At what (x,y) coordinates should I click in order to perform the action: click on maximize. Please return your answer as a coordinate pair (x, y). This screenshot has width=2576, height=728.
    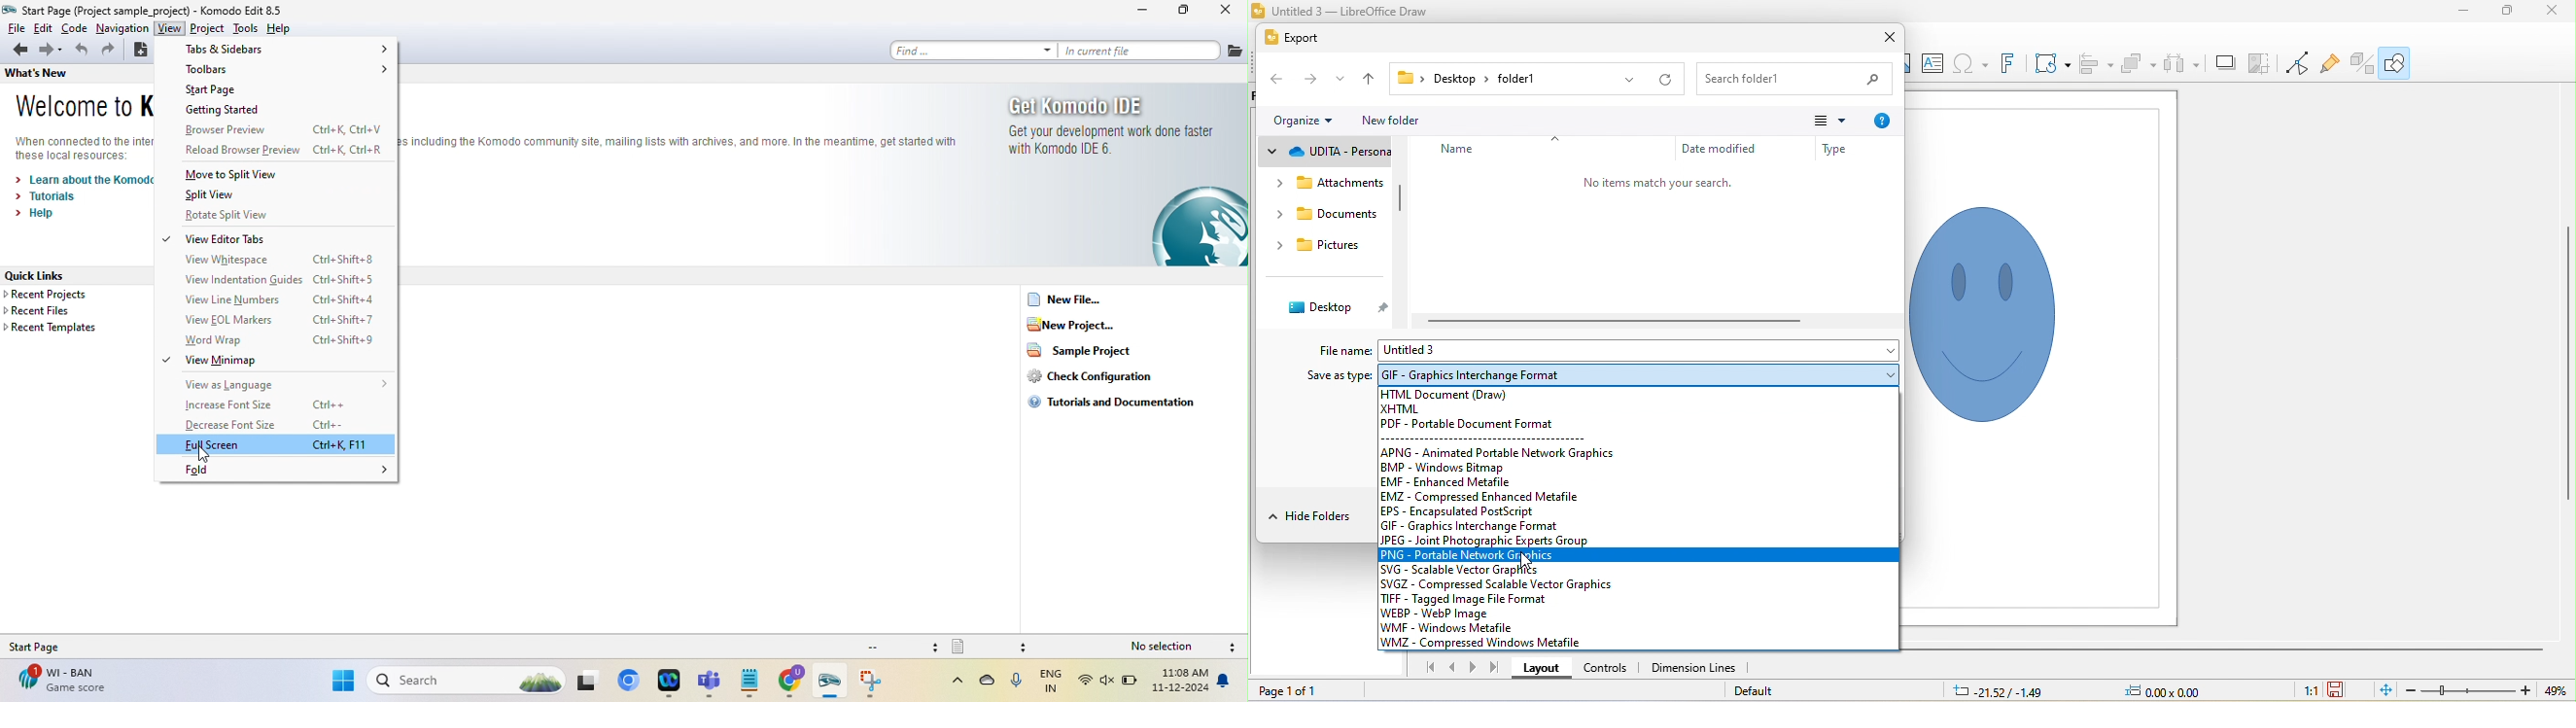
    Looking at the image, I should click on (1184, 11).